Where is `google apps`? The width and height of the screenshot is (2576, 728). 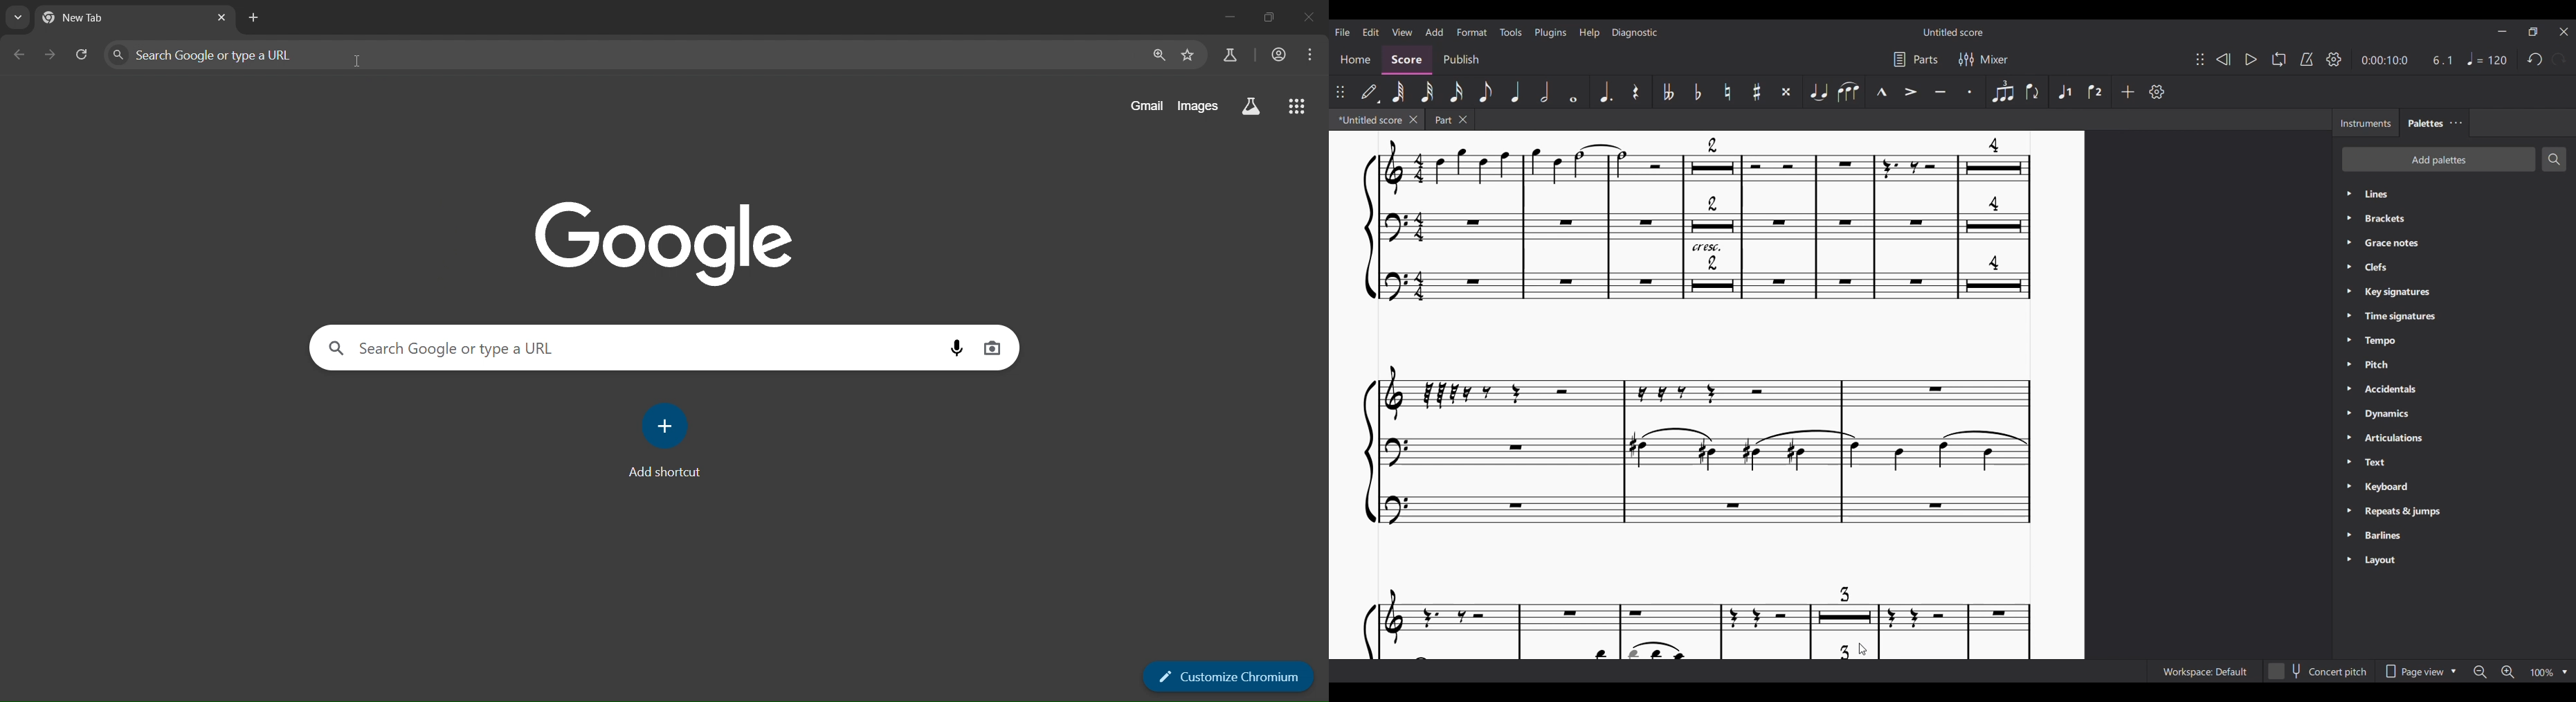 google apps is located at coordinates (1298, 105).